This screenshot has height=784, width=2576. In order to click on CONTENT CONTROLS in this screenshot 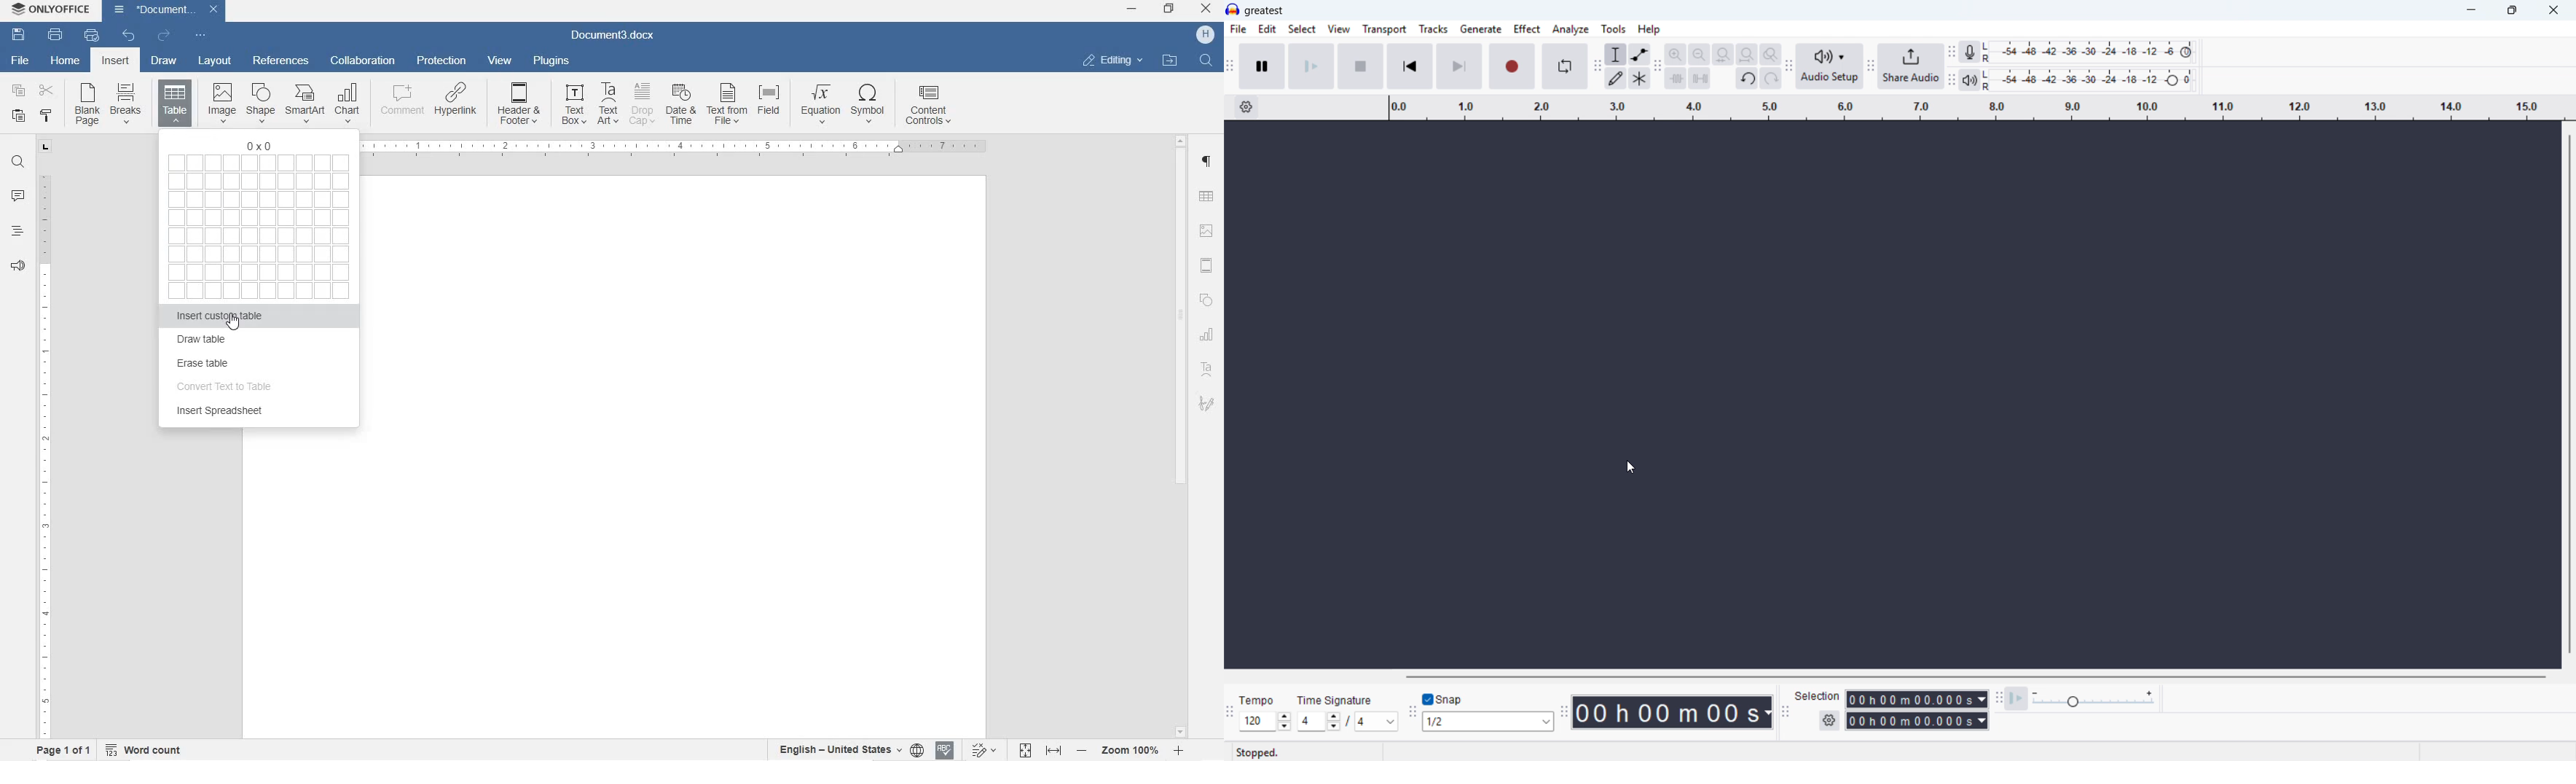, I will do `click(930, 107)`.